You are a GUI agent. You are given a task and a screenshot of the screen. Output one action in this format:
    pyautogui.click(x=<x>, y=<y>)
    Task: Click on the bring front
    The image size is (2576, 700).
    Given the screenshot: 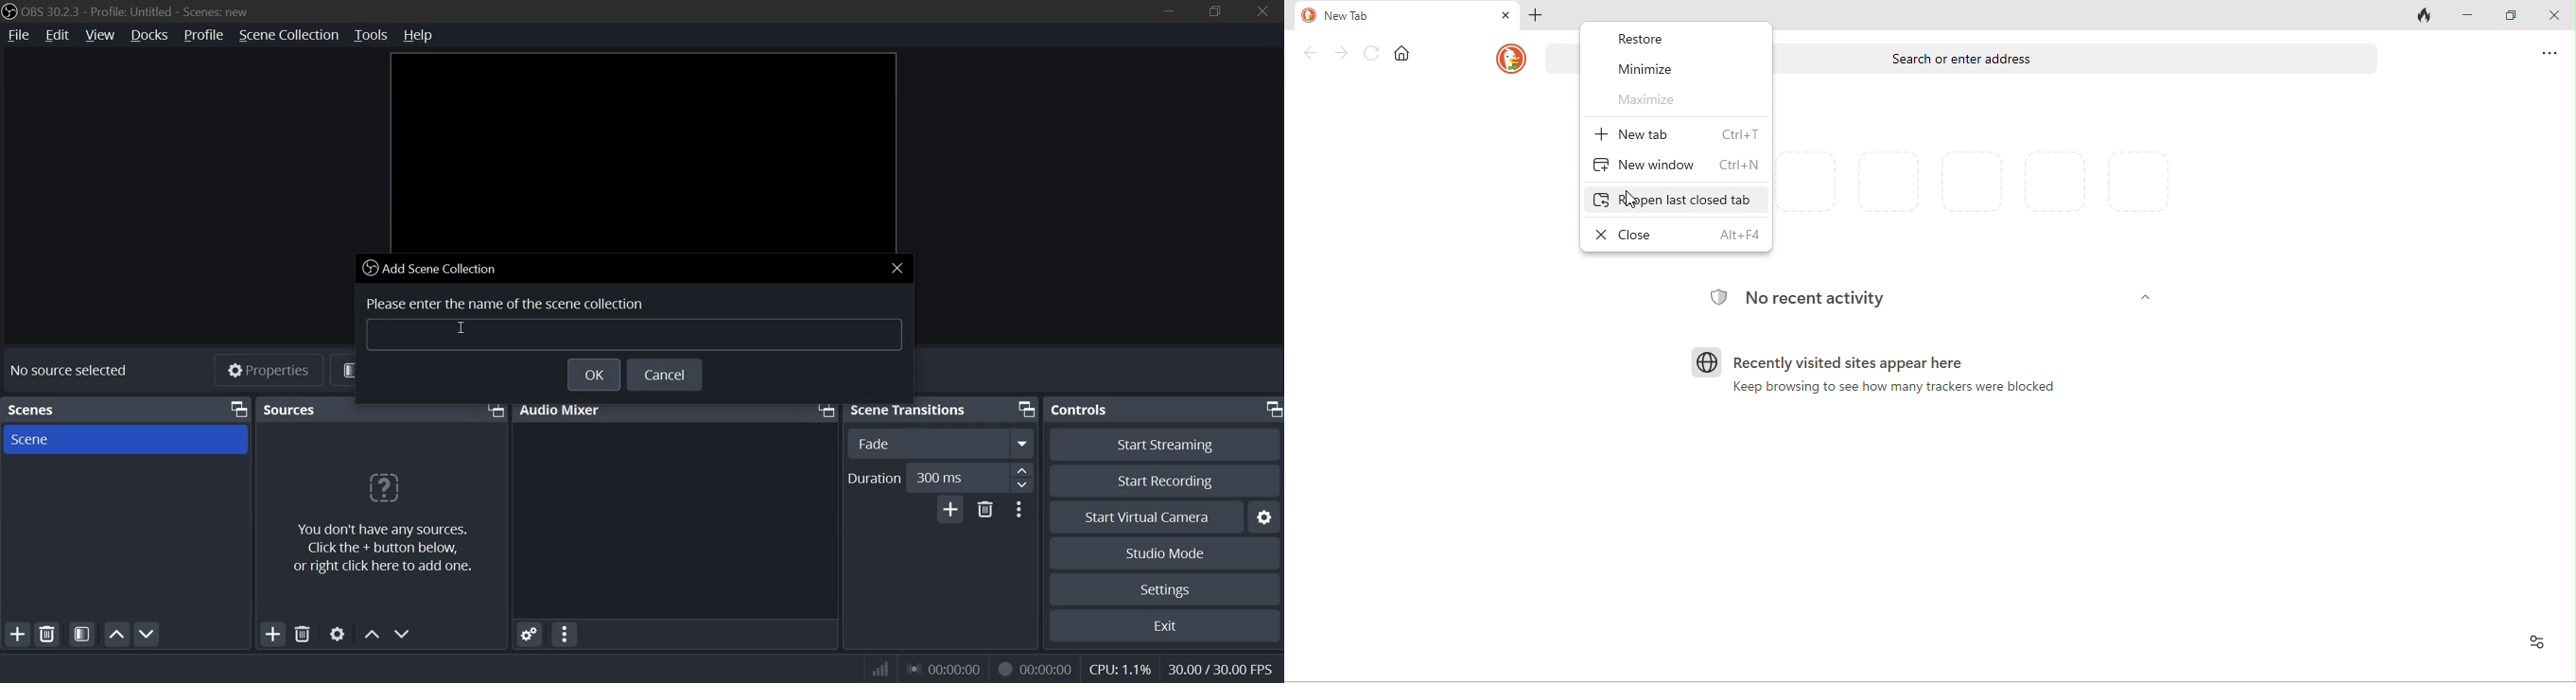 What is the action you would take?
    pyautogui.click(x=1273, y=409)
    